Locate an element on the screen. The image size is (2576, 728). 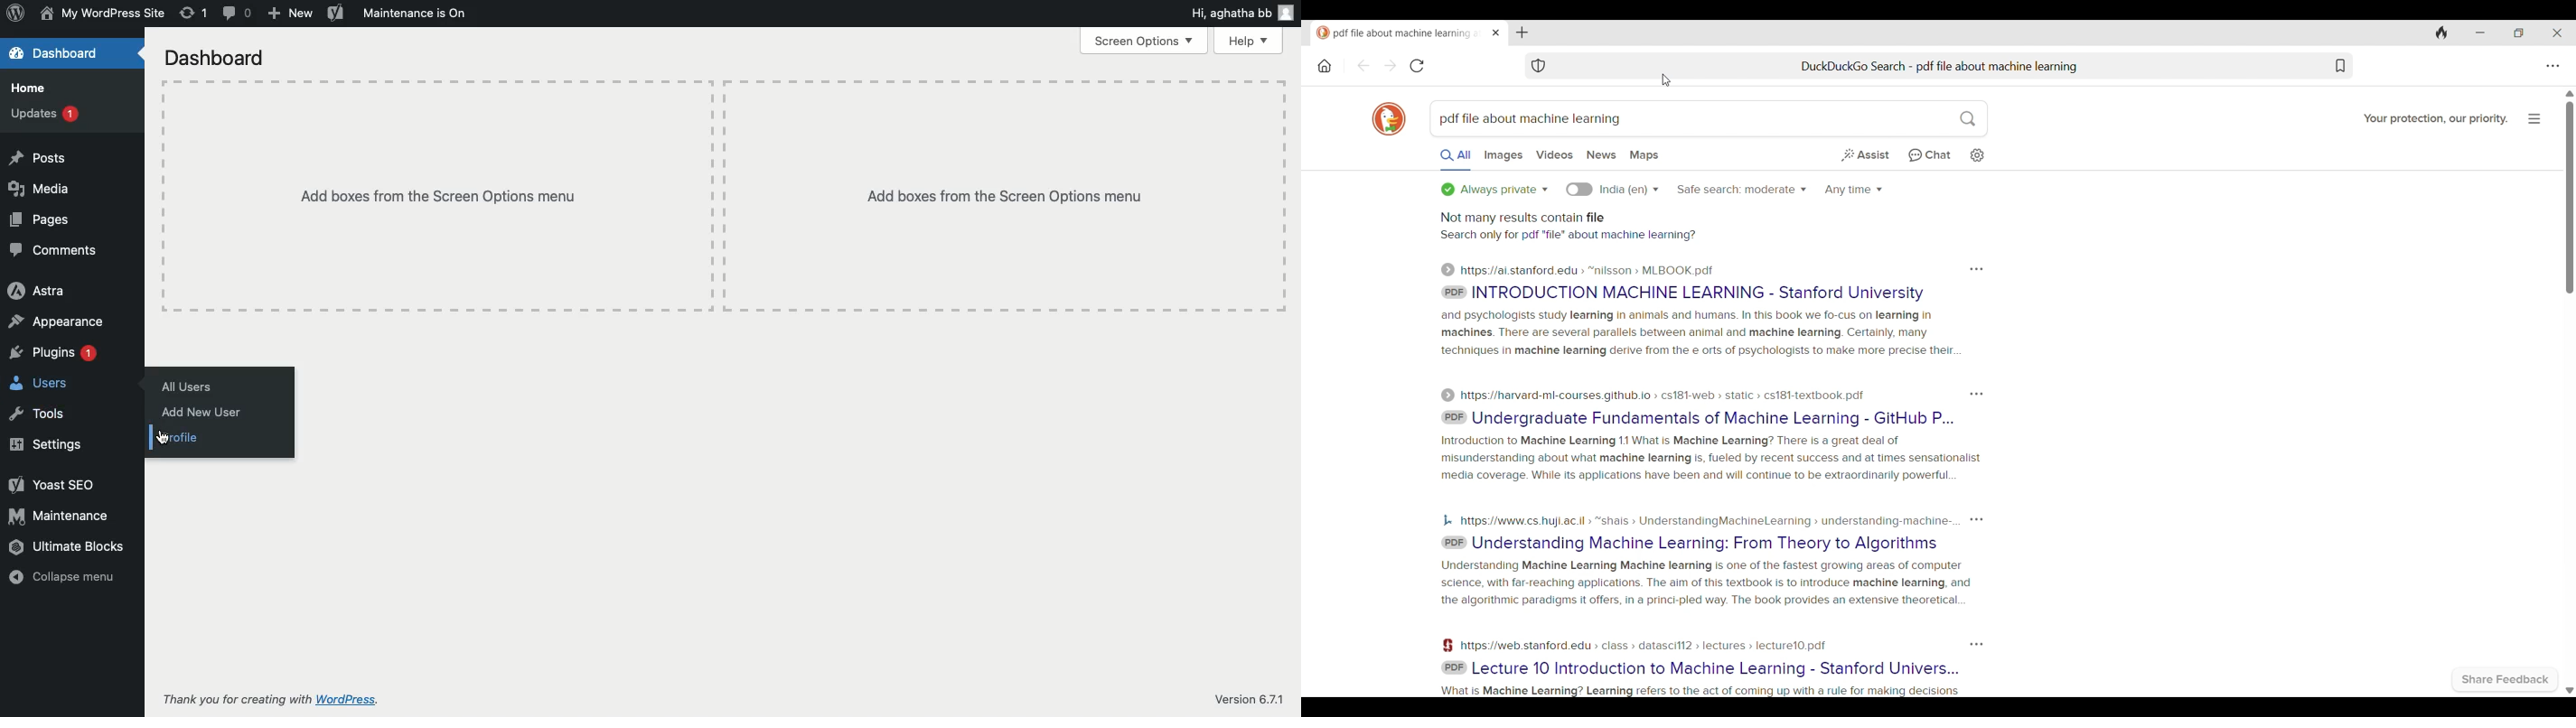
https://harvard-ml-courses.github.io » cs181-web > static » cs181-textbook. pdf is located at coordinates (1663, 395).